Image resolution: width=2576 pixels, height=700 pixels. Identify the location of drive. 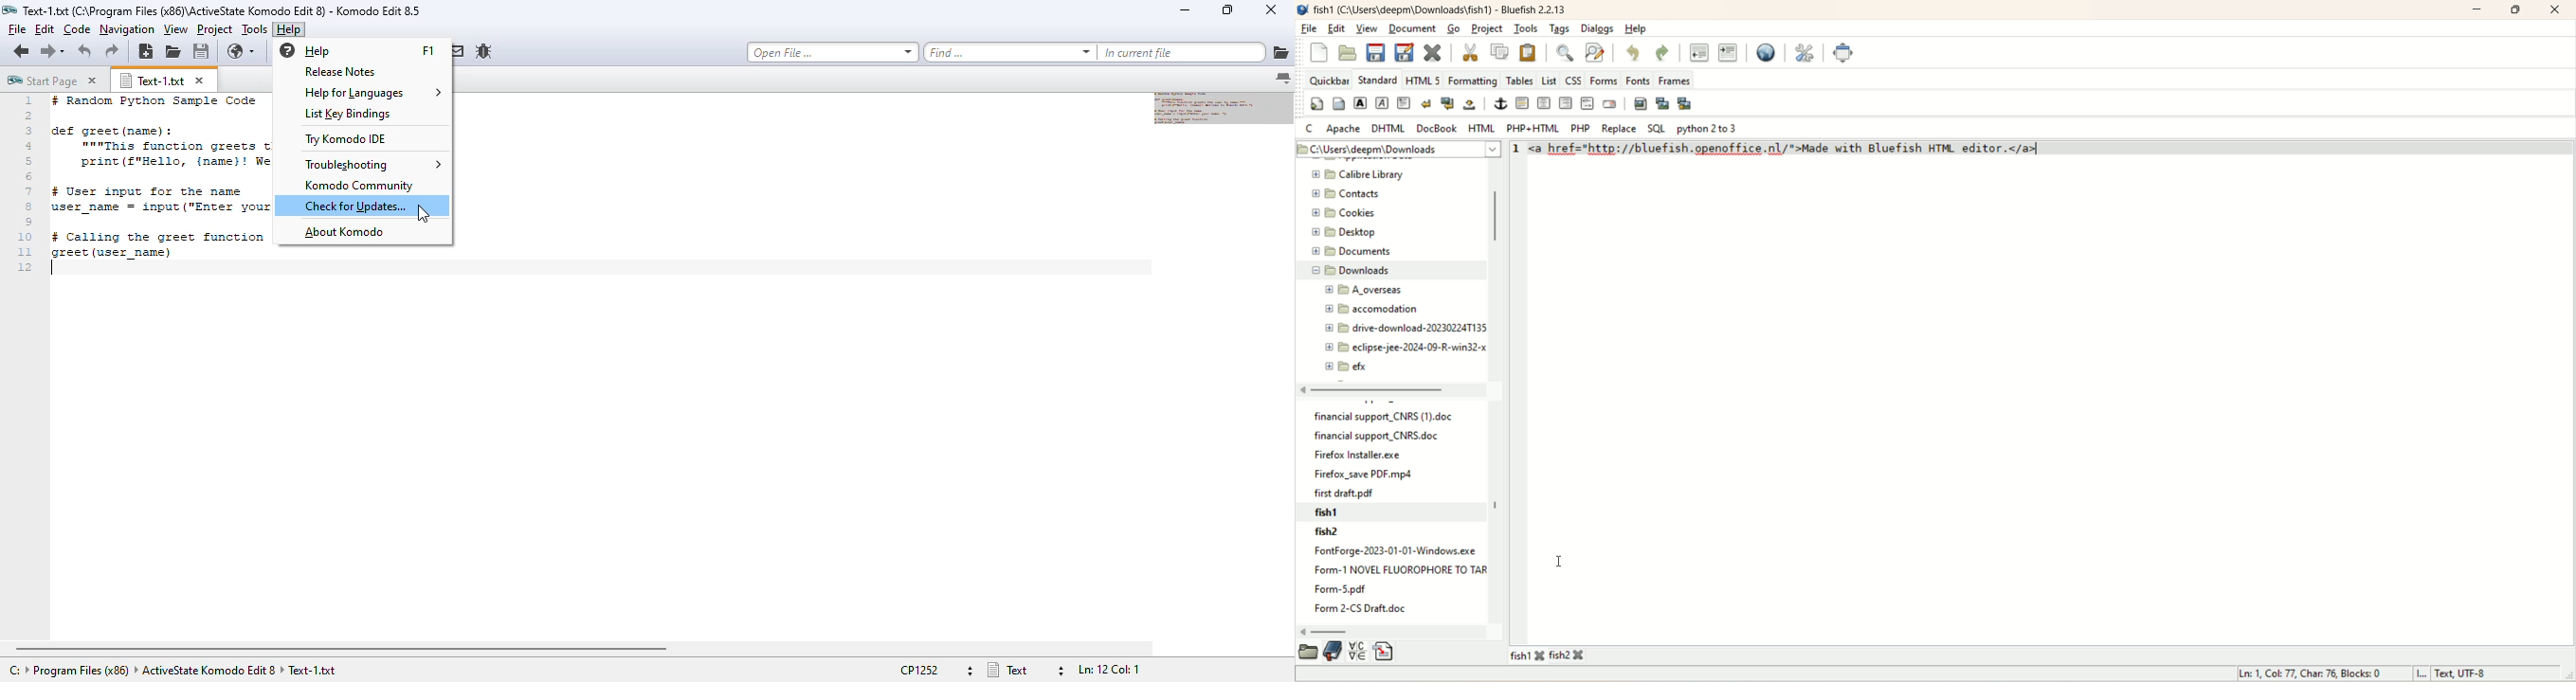
(1401, 329).